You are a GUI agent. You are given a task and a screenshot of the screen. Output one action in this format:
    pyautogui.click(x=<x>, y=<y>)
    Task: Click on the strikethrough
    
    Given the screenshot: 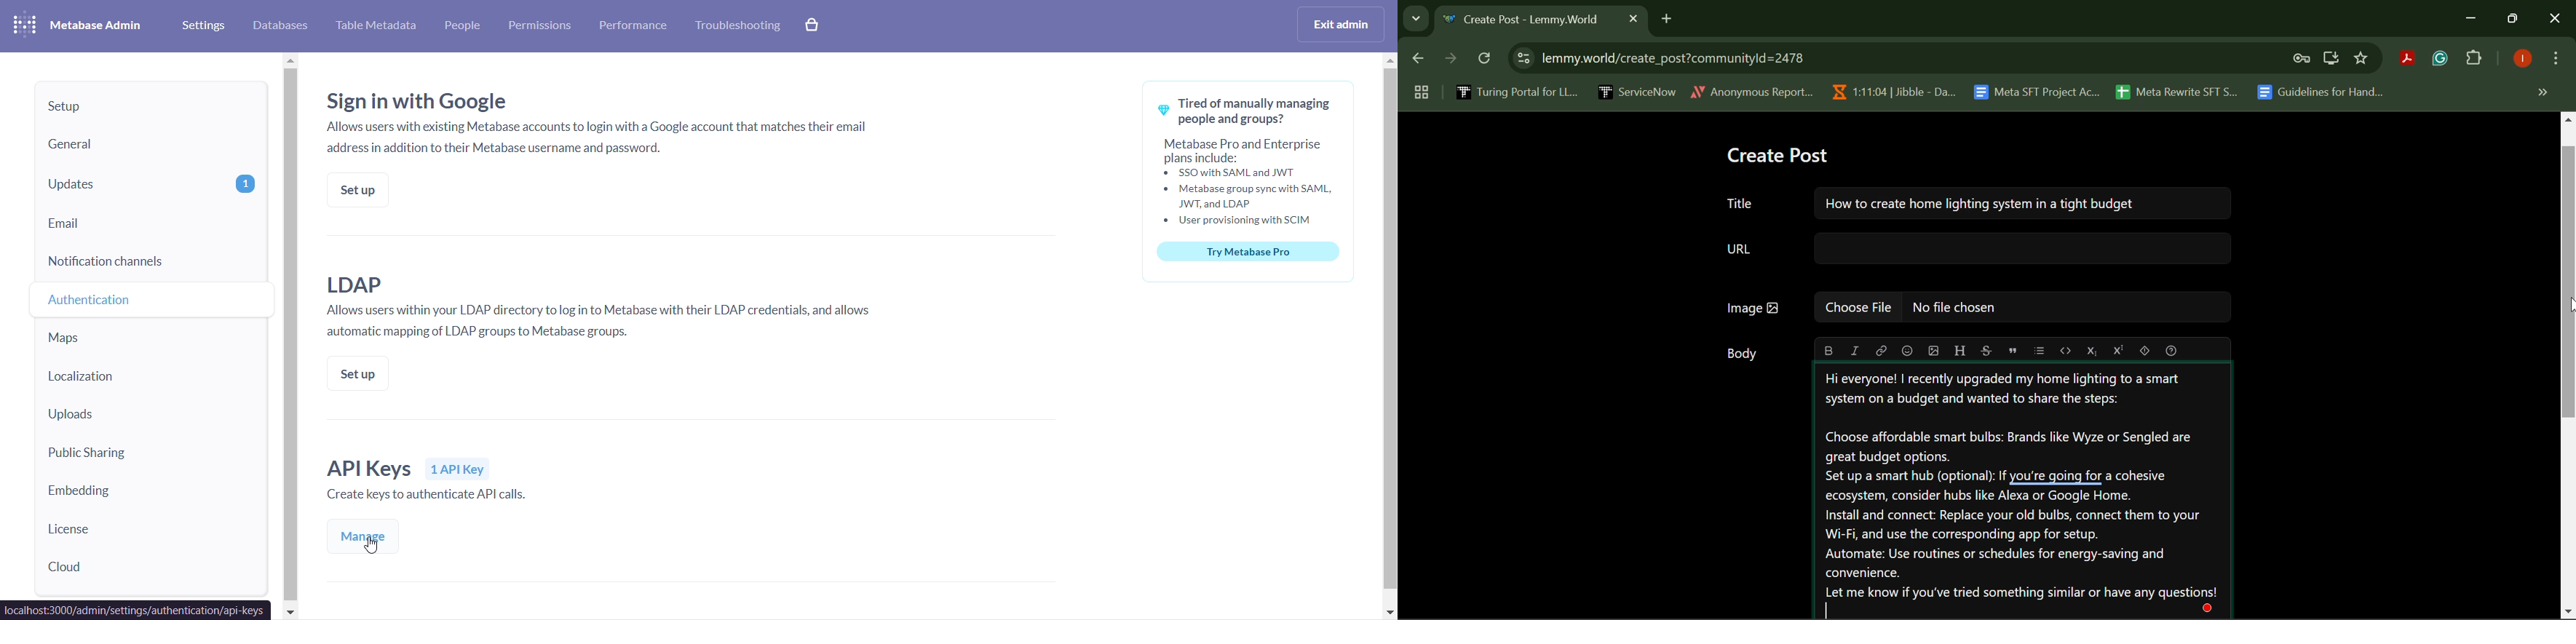 What is the action you would take?
    pyautogui.click(x=1987, y=351)
    